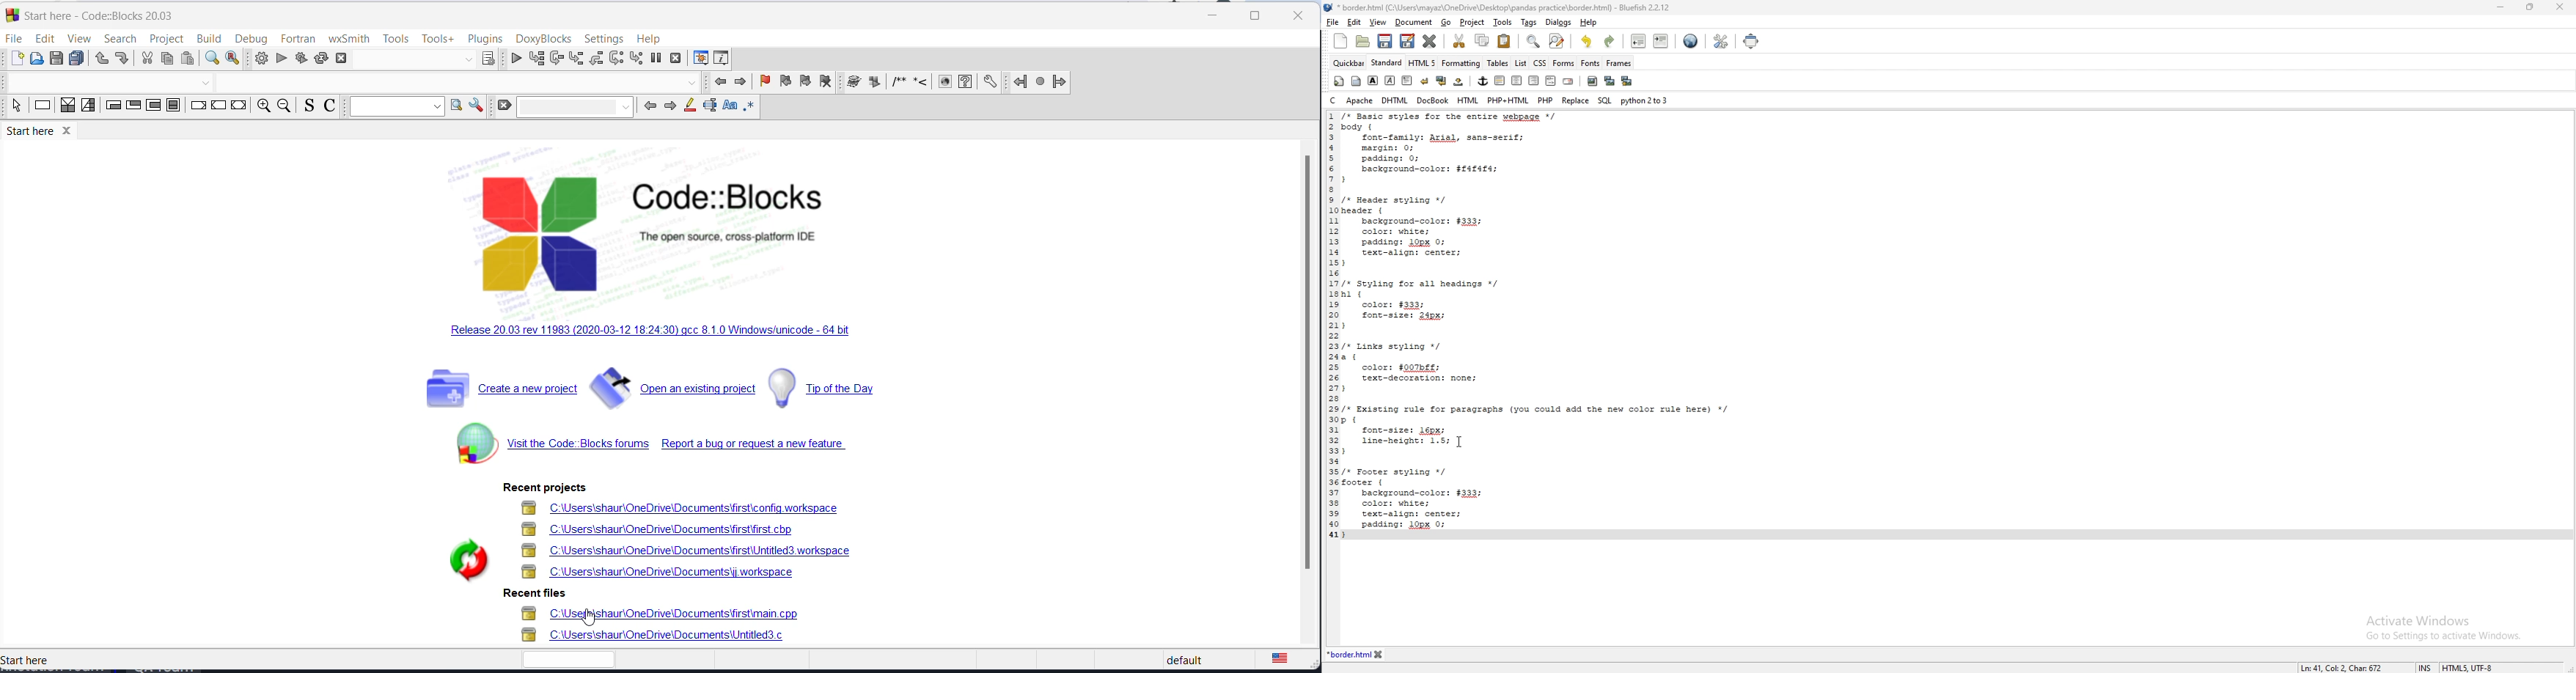 Image resolution: width=2576 pixels, height=700 pixels. What do you see at coordinates (671, 109) in the screenshot?
I see `next` at bounding box center [671, 109].